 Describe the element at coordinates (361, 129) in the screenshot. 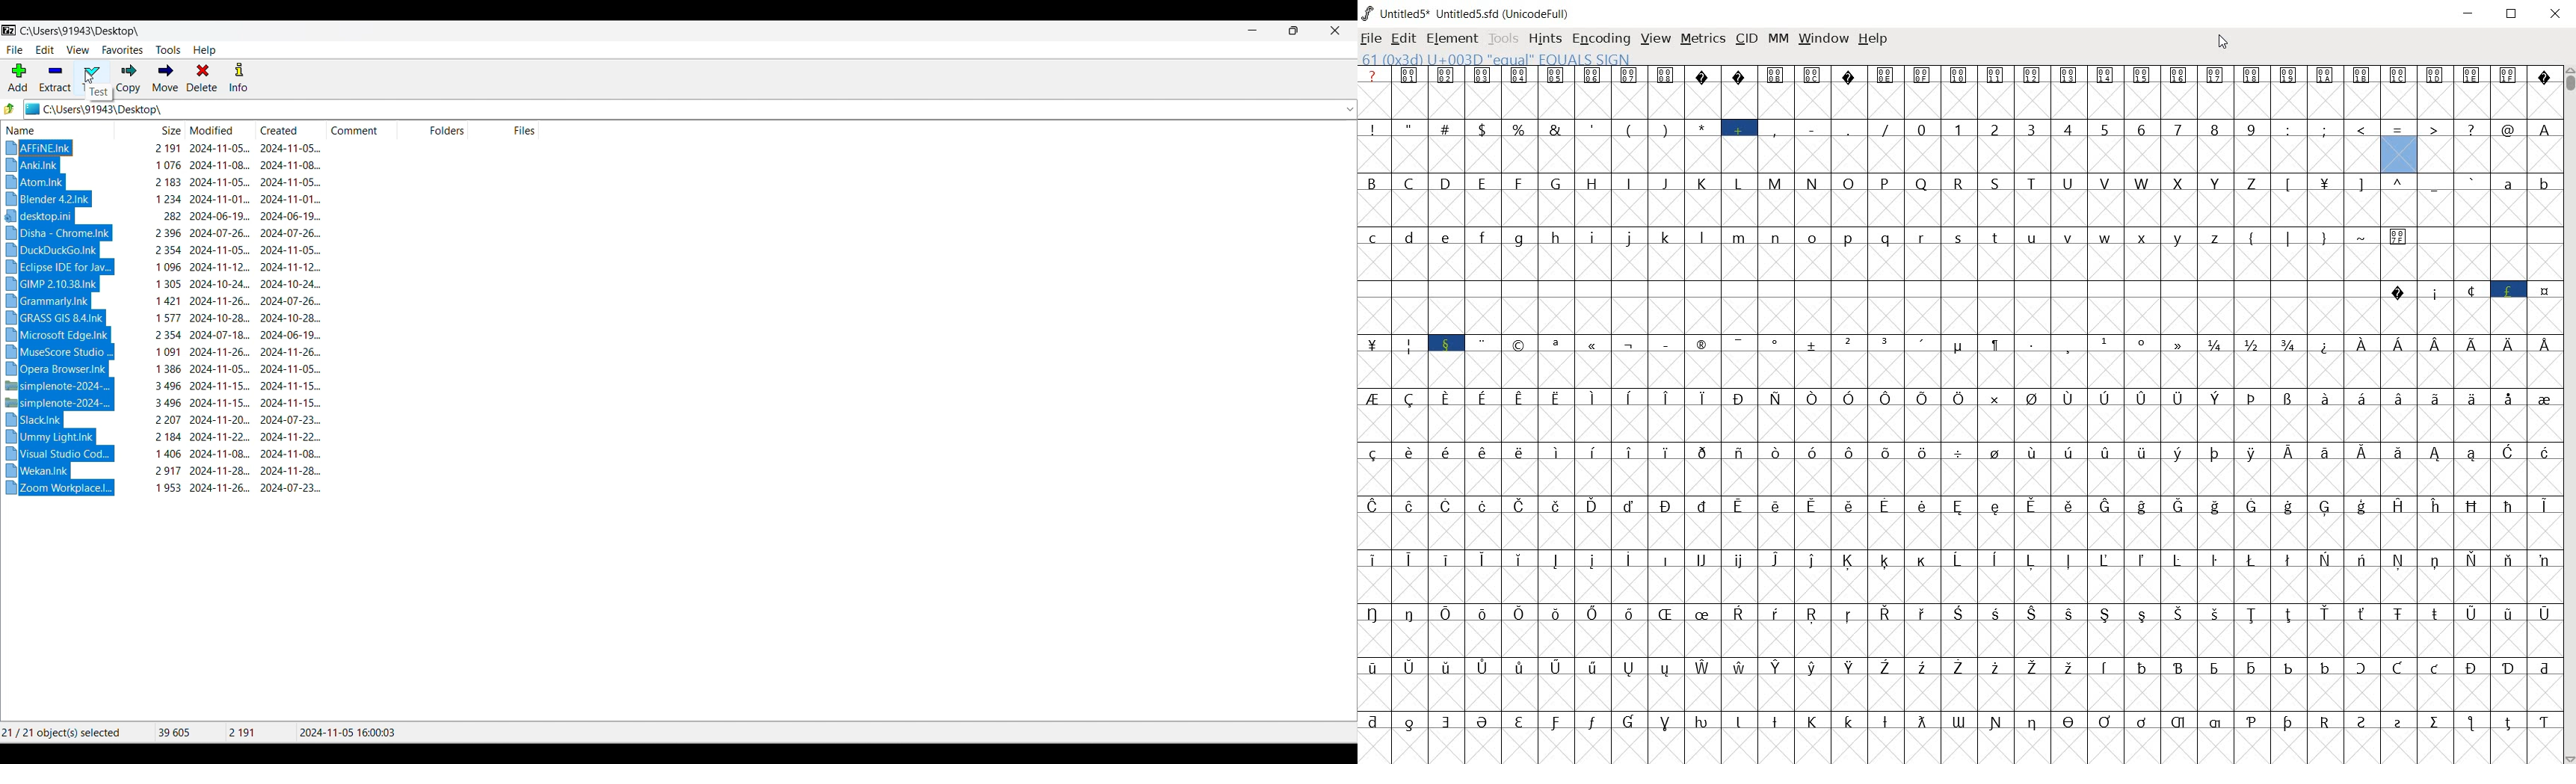

I see `Comment column` at that location.